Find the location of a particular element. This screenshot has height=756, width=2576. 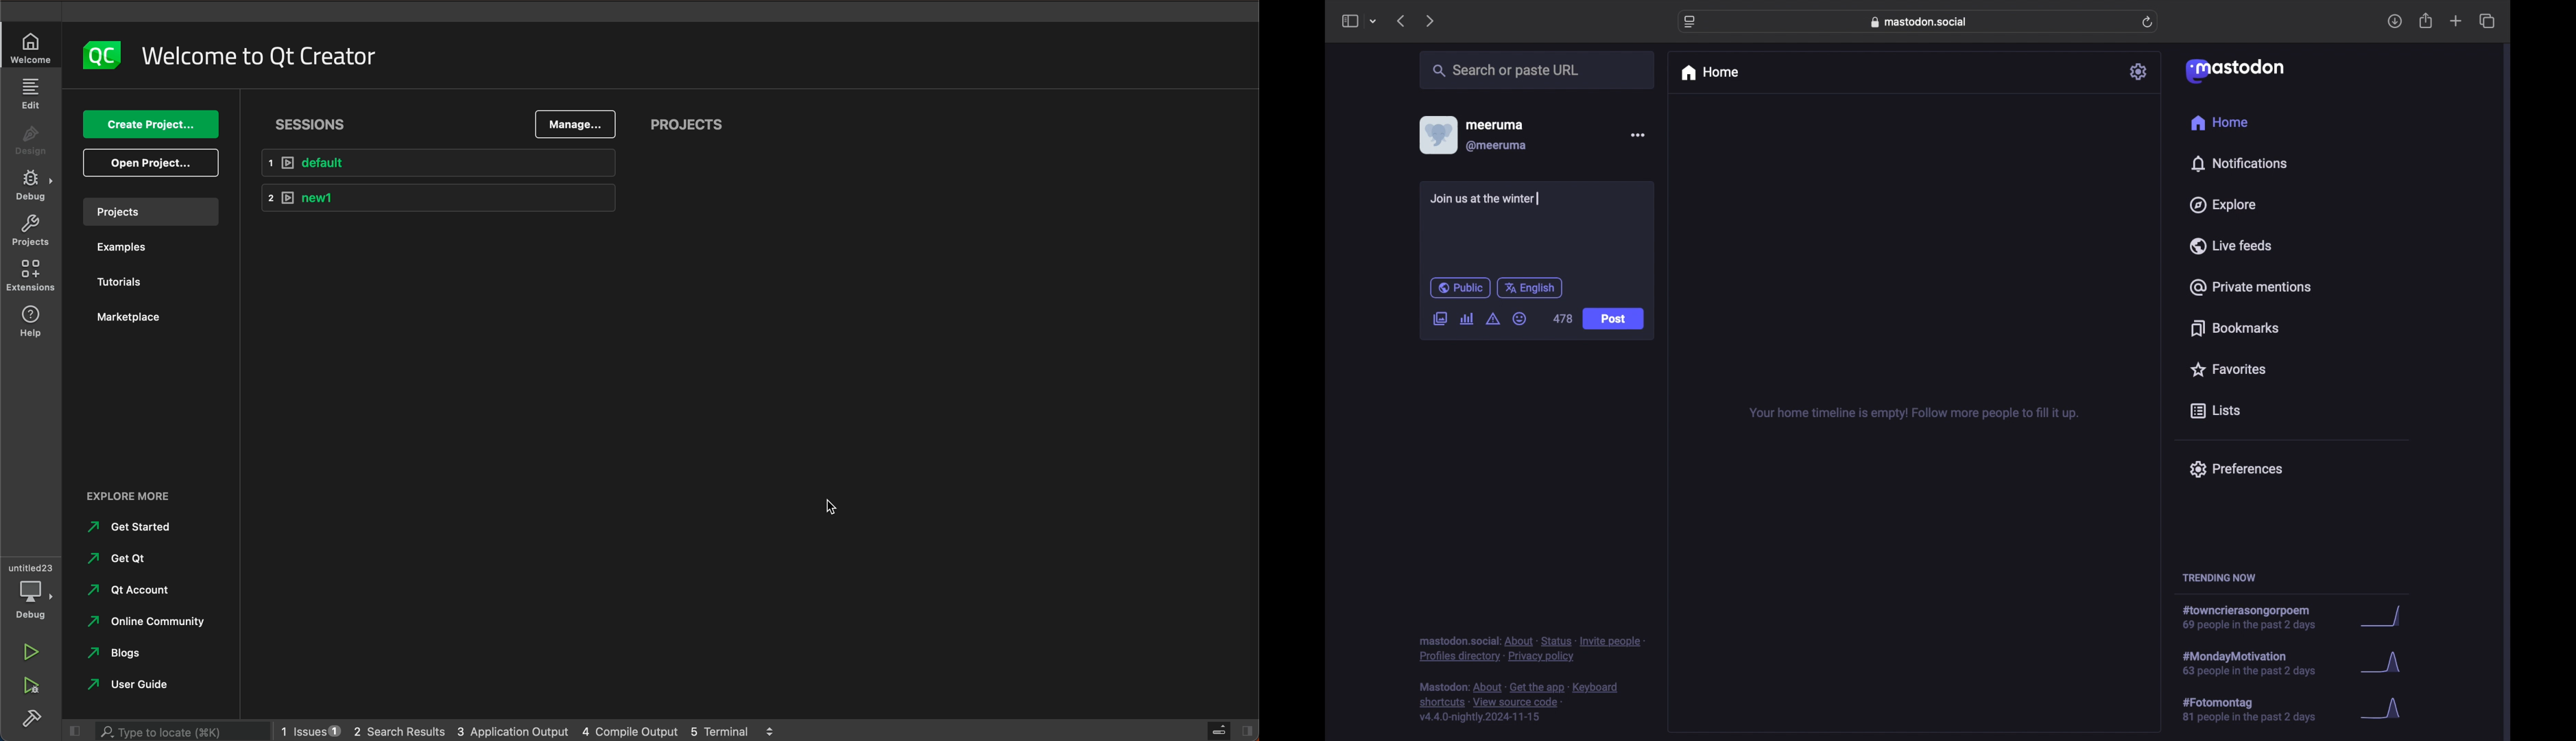

emoji is located at coordinates (1520, 319).